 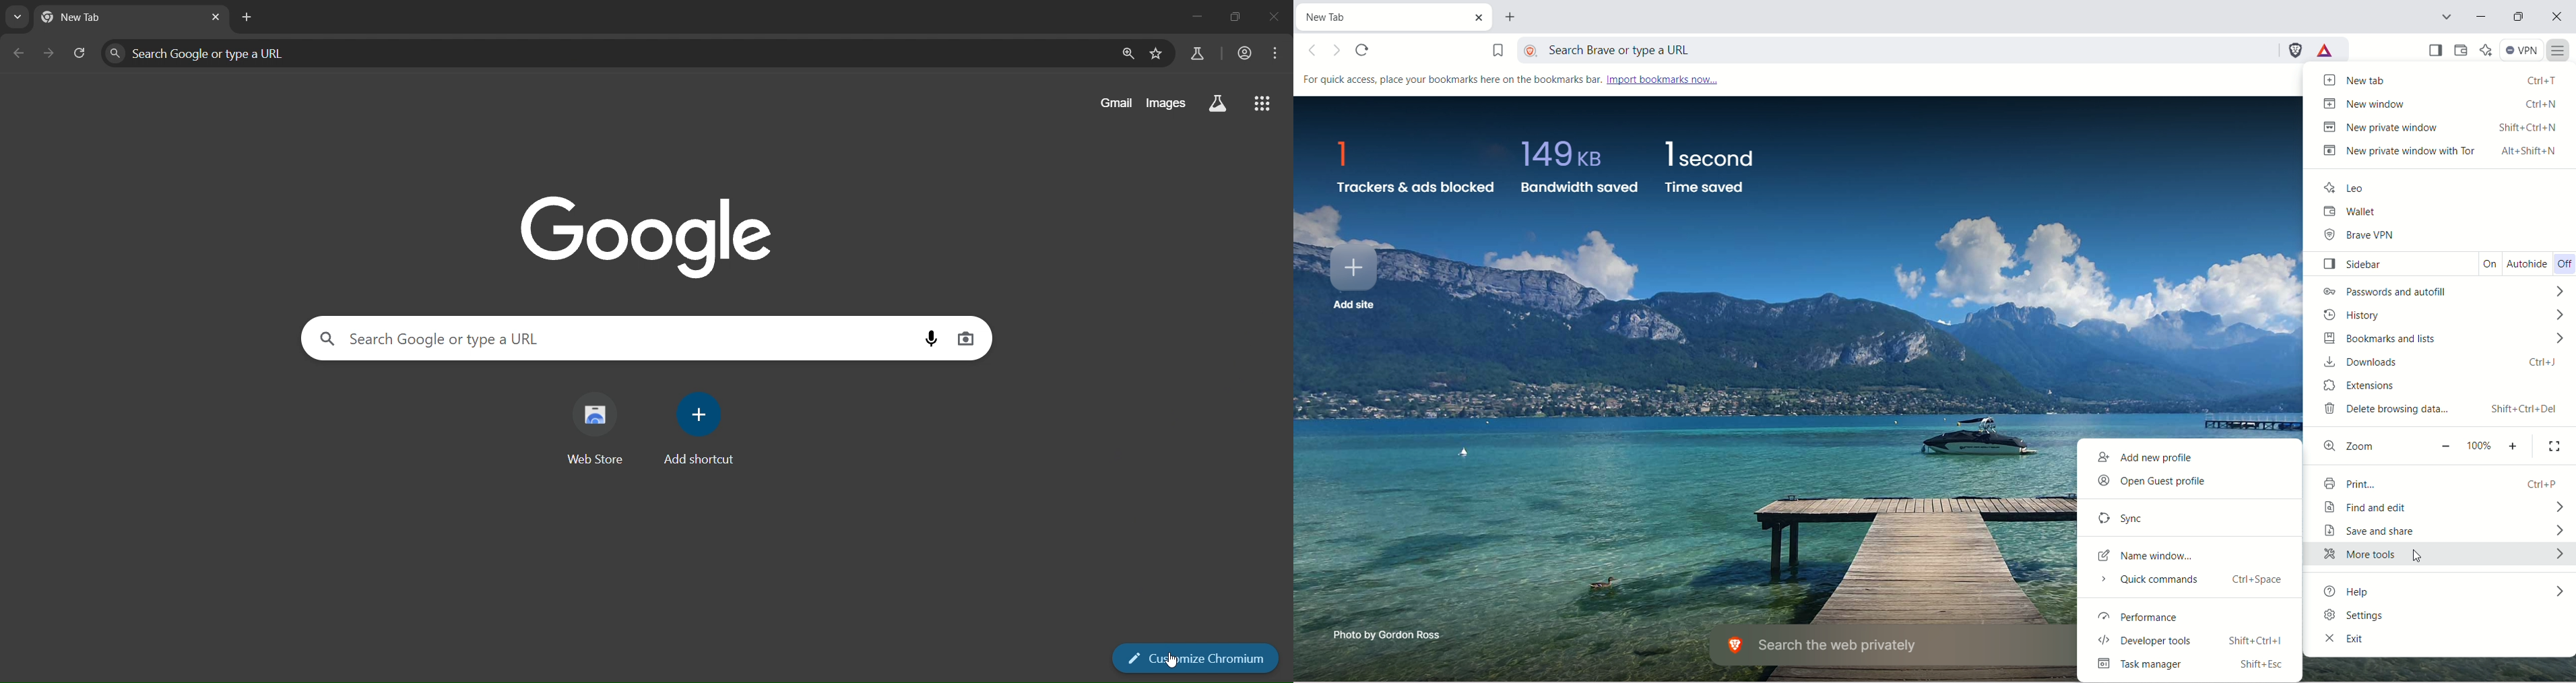 I want to click on close tab, so click(x=1475, y=15).